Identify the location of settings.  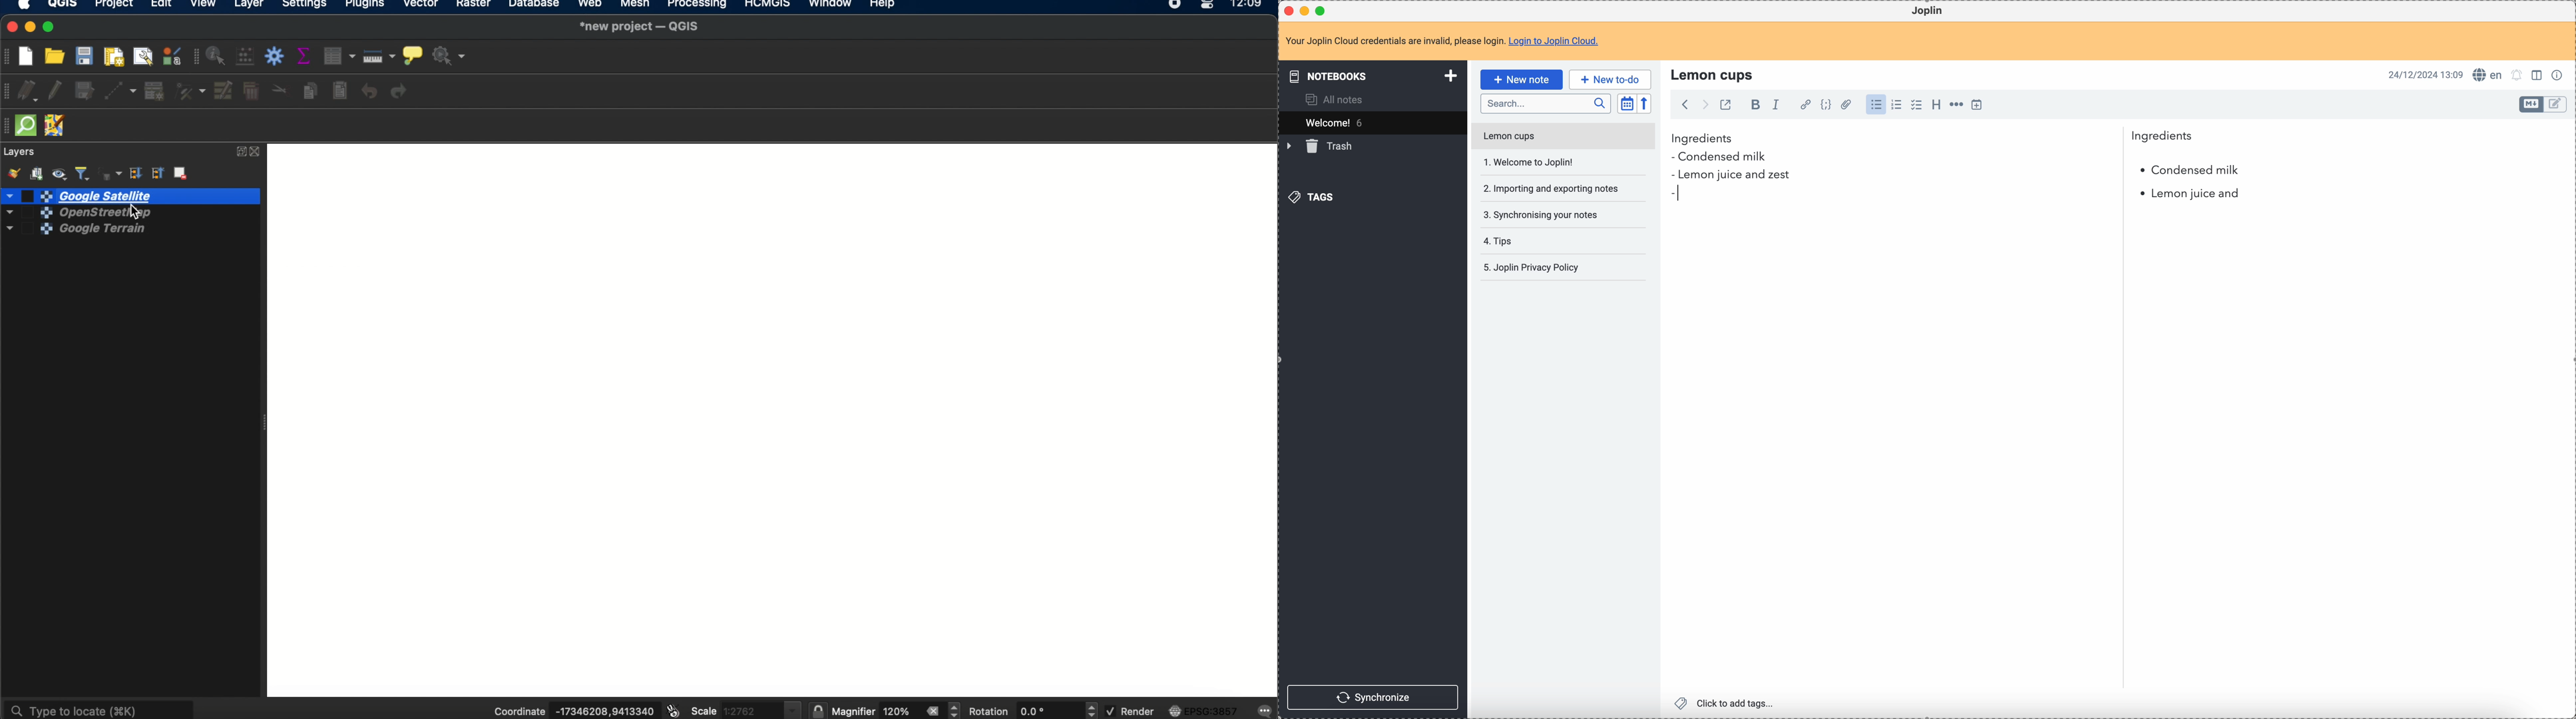
(305, 5).